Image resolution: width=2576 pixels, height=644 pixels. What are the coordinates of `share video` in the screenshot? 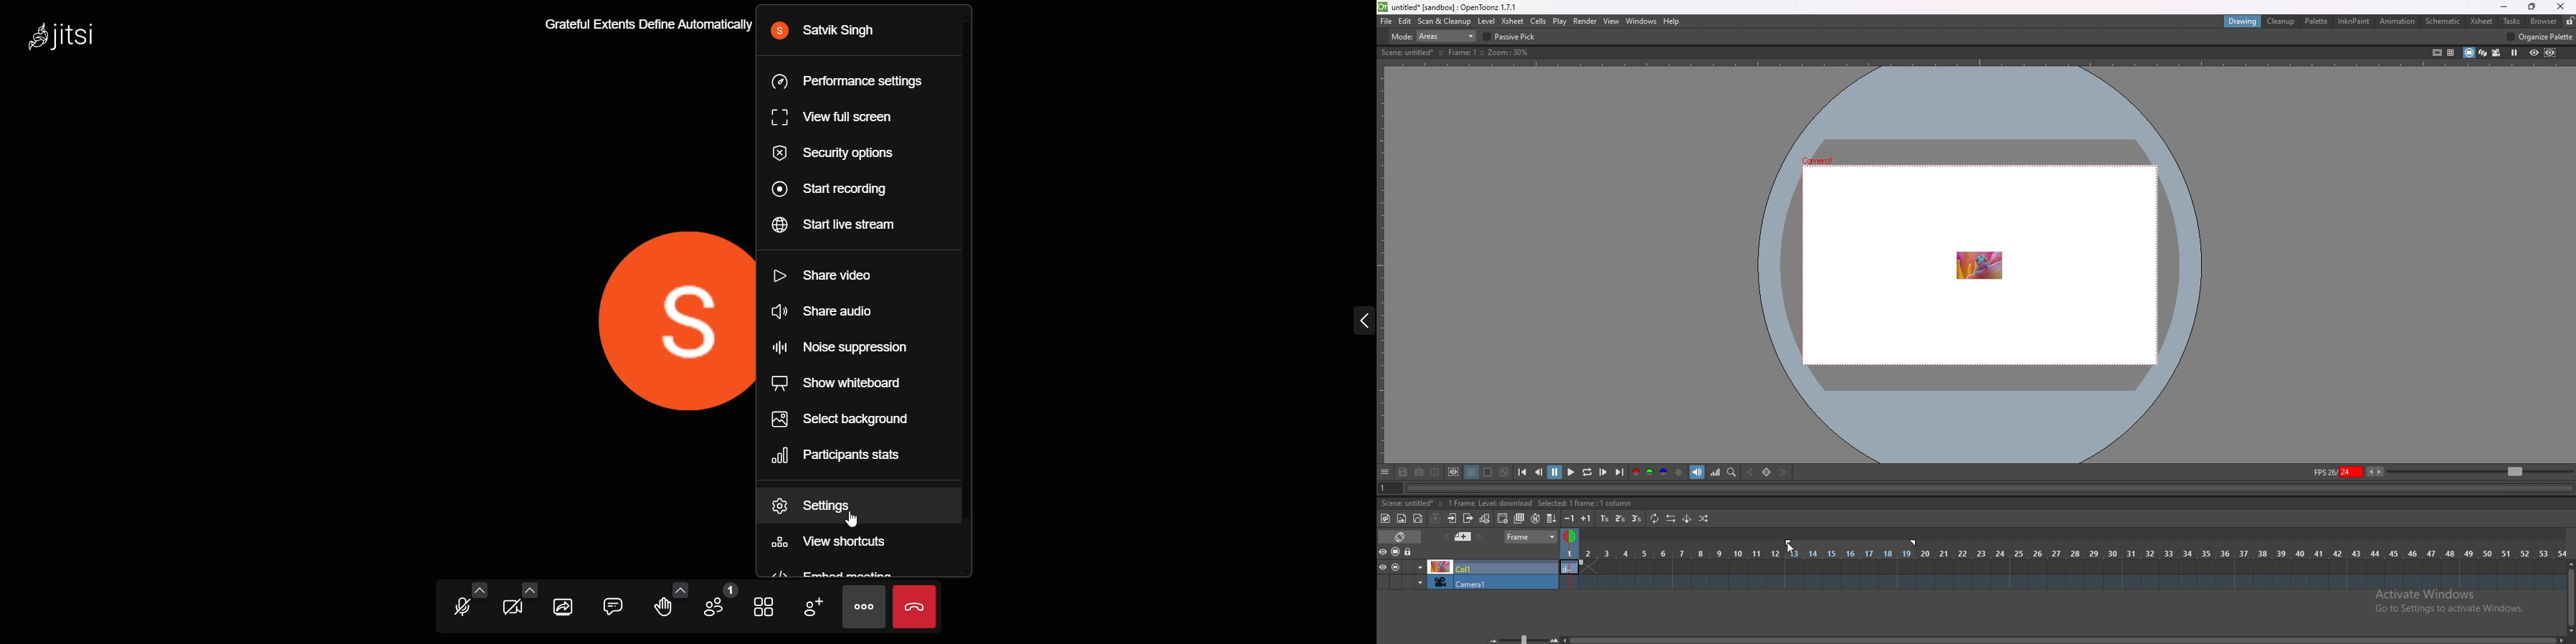 It's located at (818, 275).